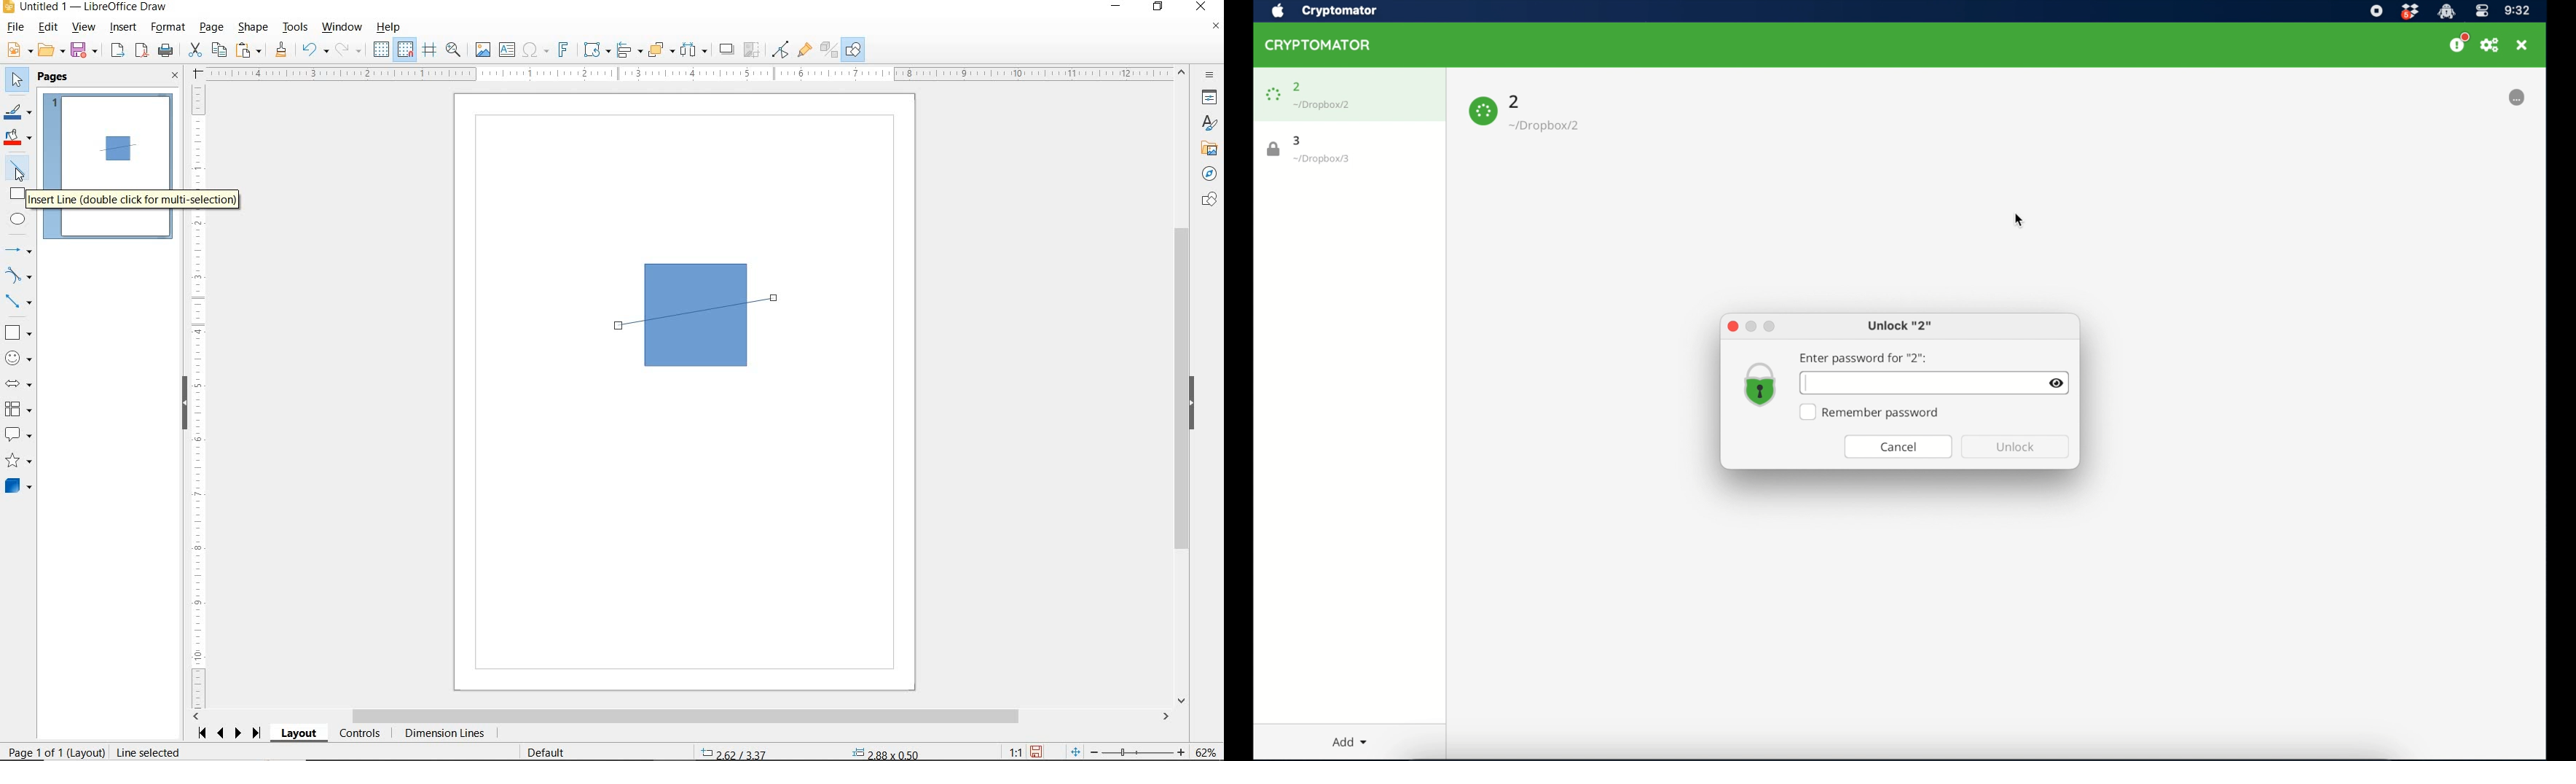 This screenshot has height=784, width=2576. Describe the element at coordinates (23, 383) in the screenshot. I see `BLOCK ARROWS` at that location.